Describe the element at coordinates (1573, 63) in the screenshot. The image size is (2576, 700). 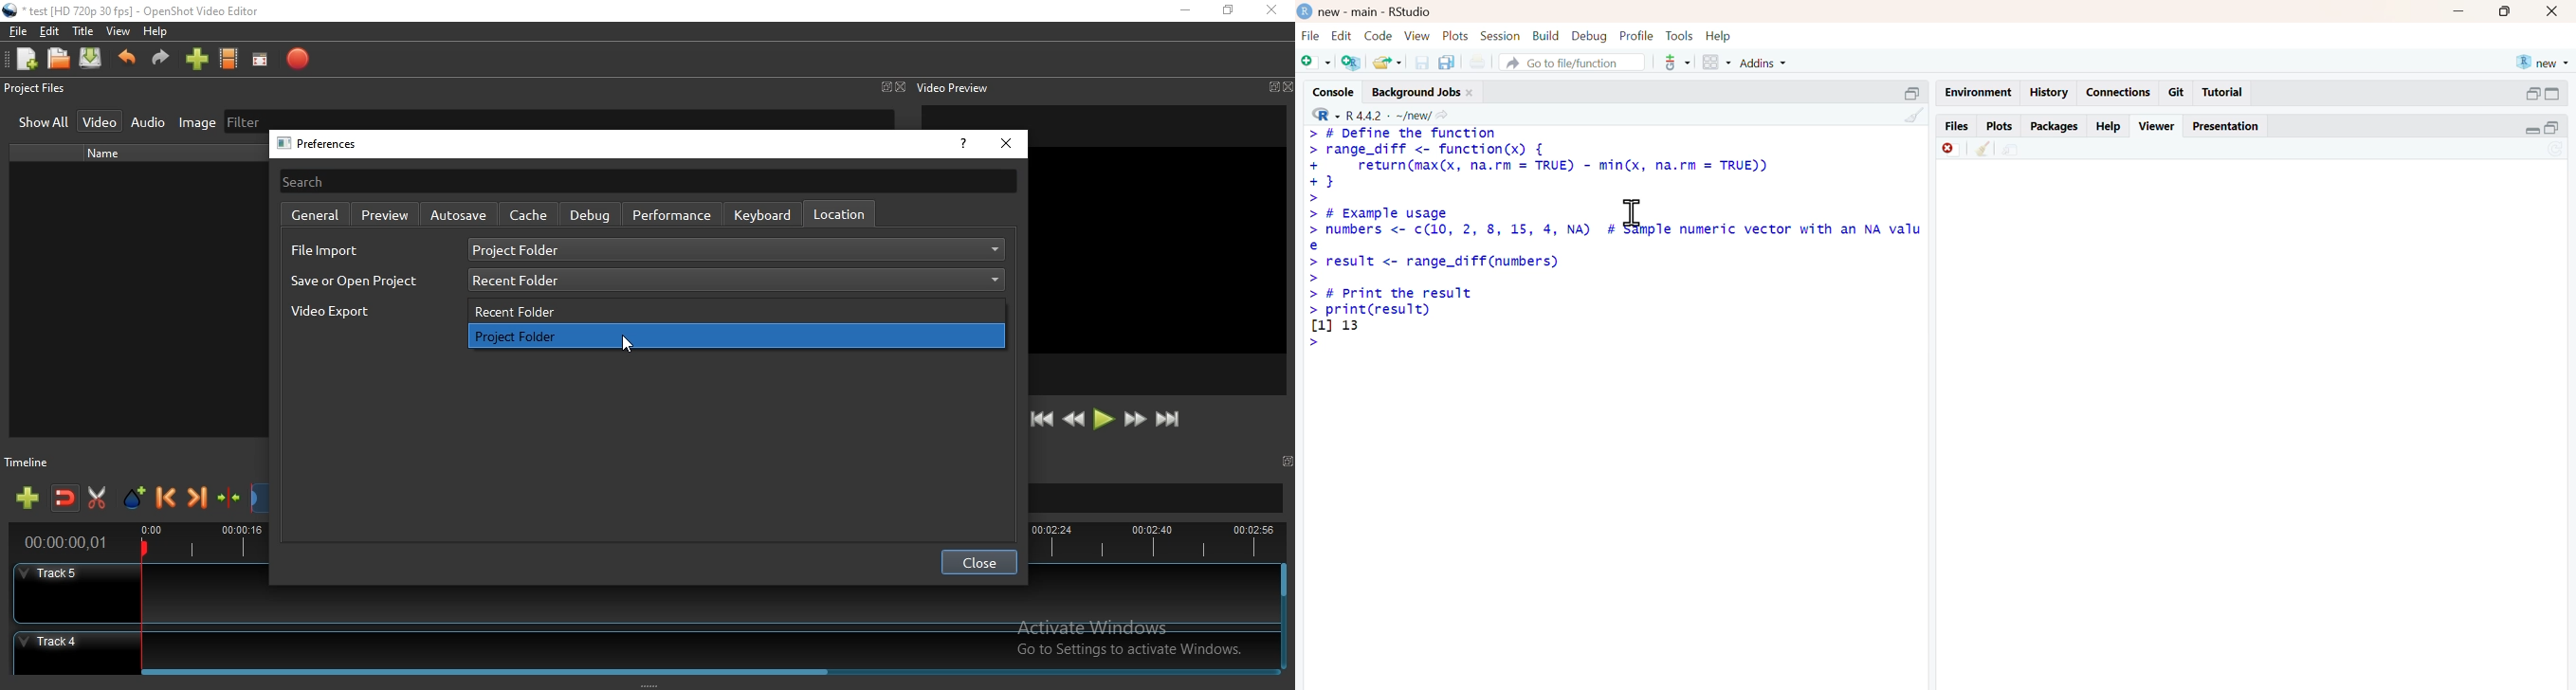
I see `go to file/function` at that location.